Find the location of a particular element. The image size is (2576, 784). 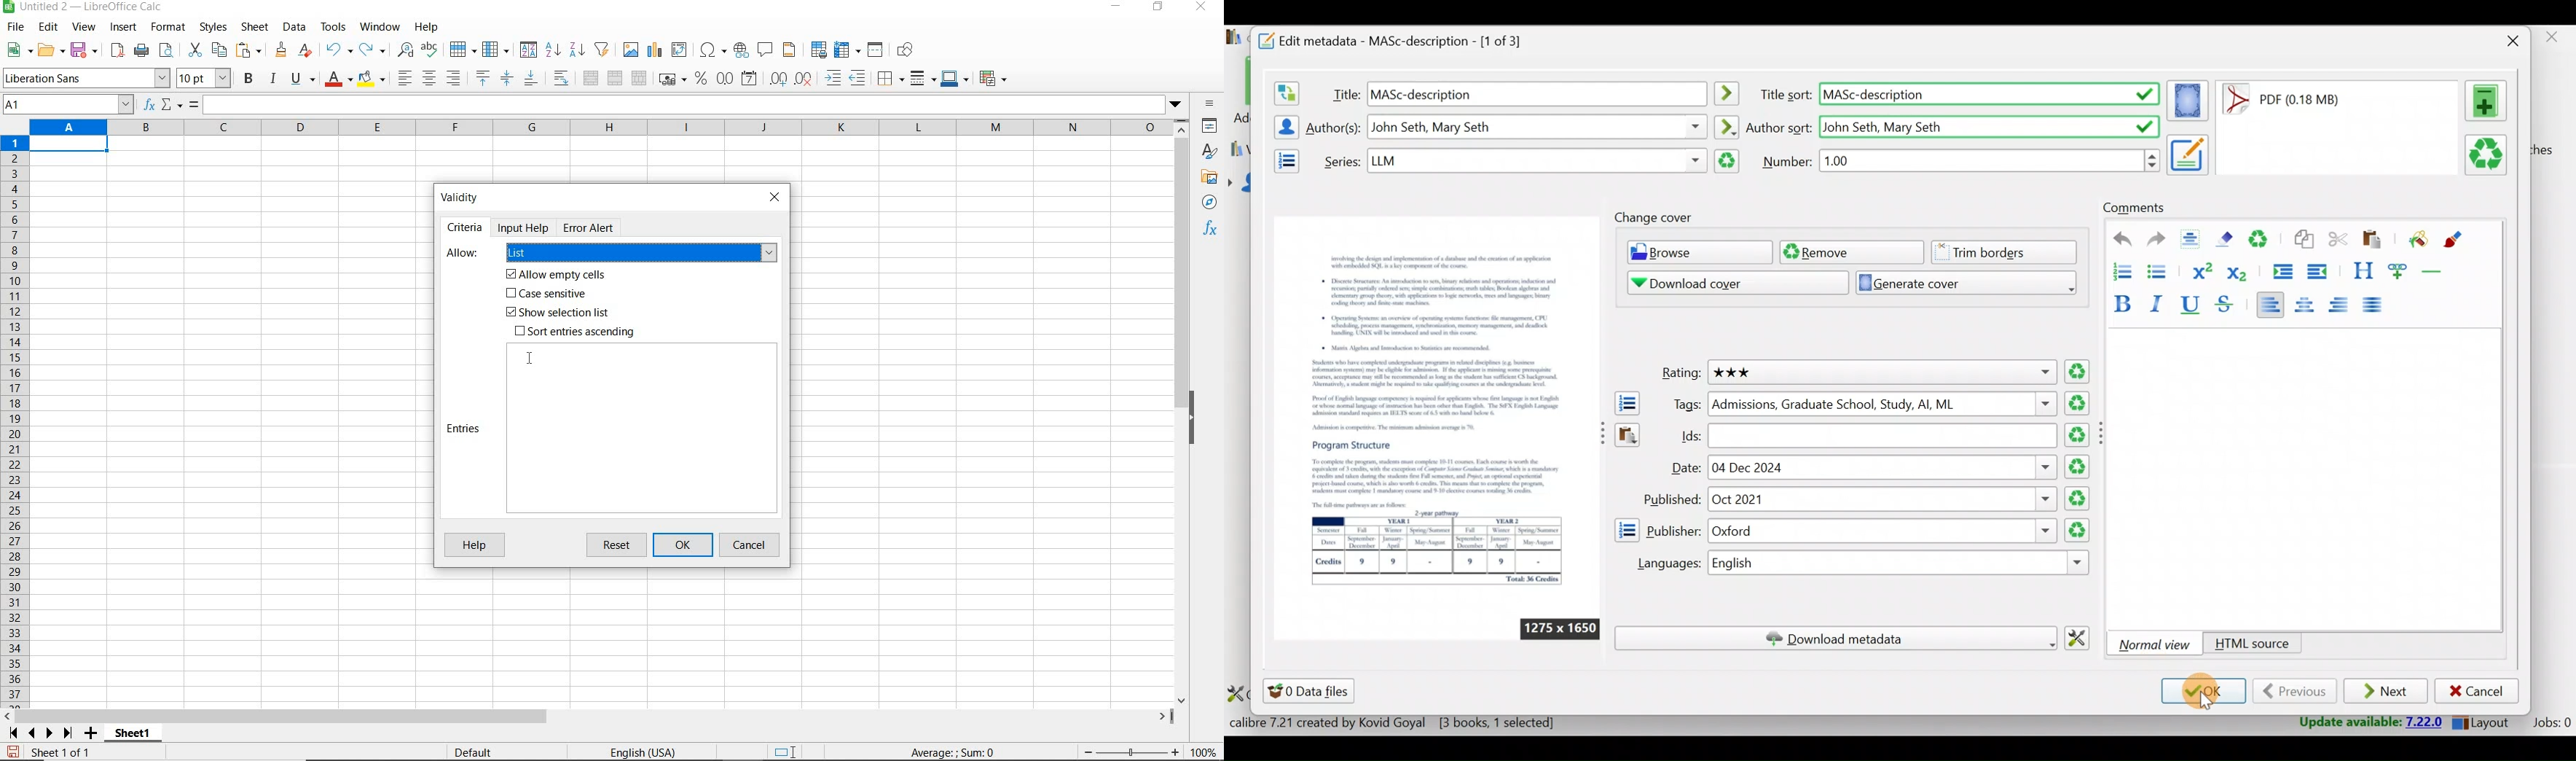

properties is located at coordinates (1211, 128).